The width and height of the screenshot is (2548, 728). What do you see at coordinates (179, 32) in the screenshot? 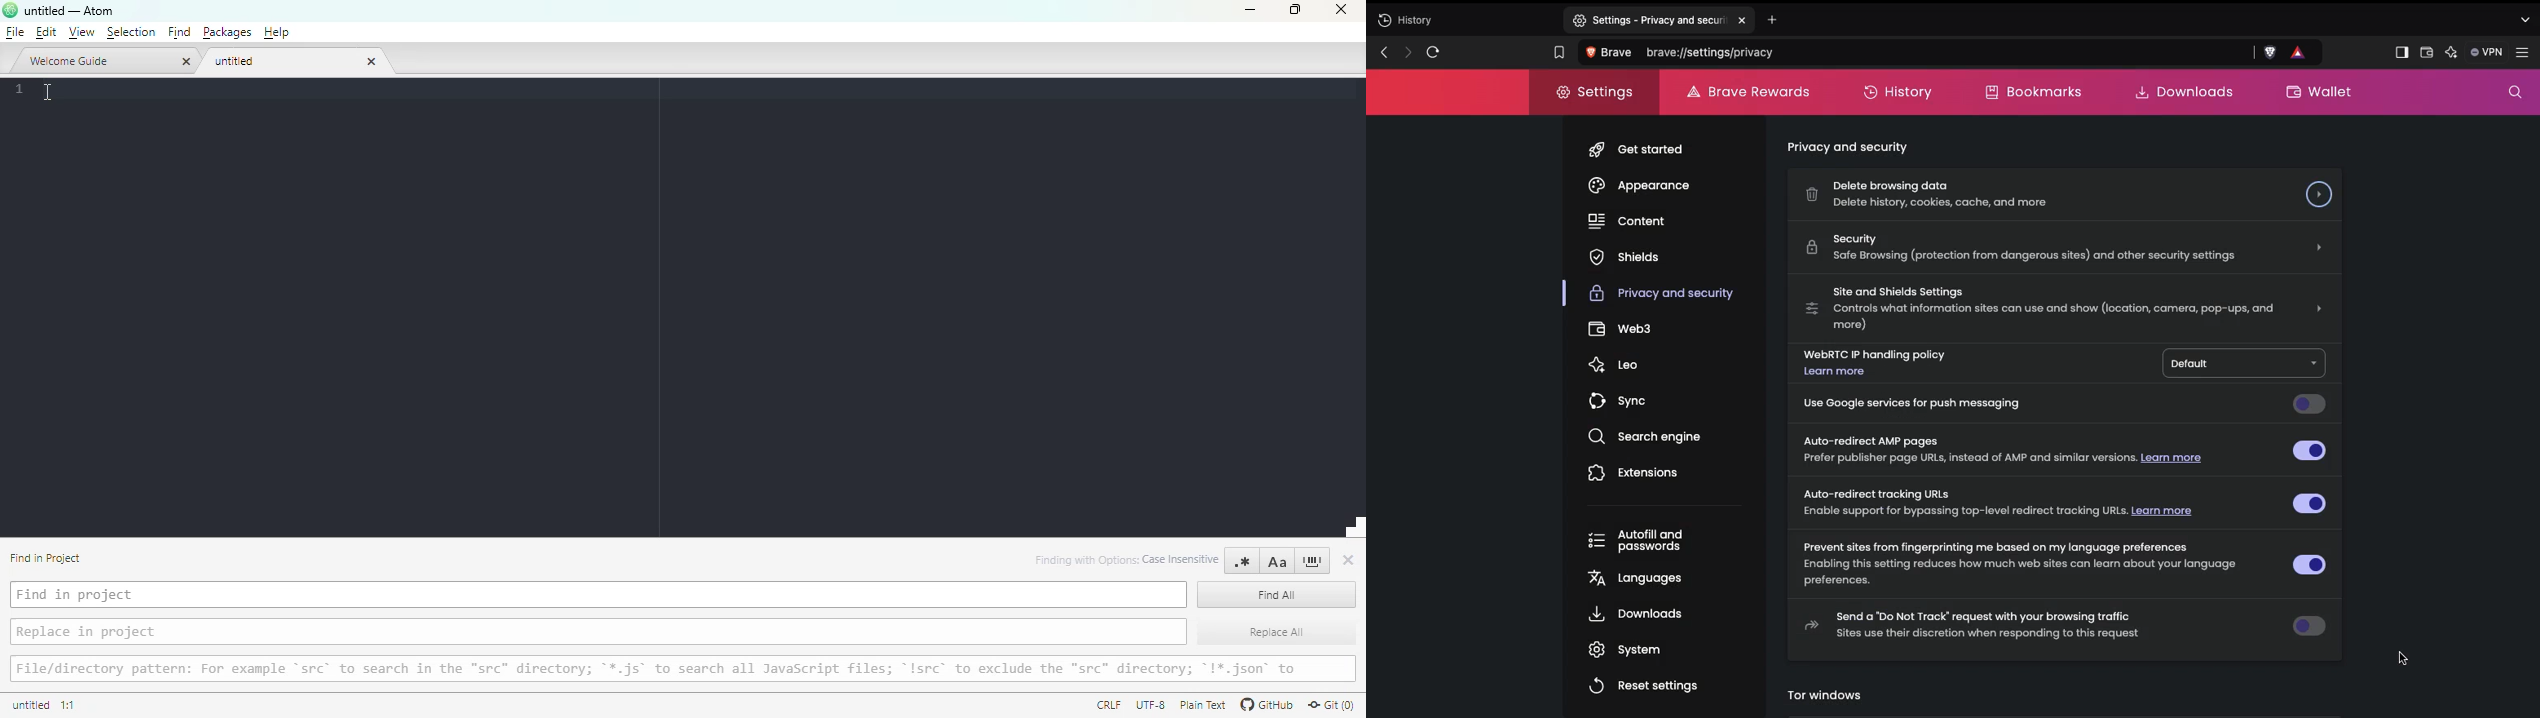
I see `find` at bounding box center [179, 32].